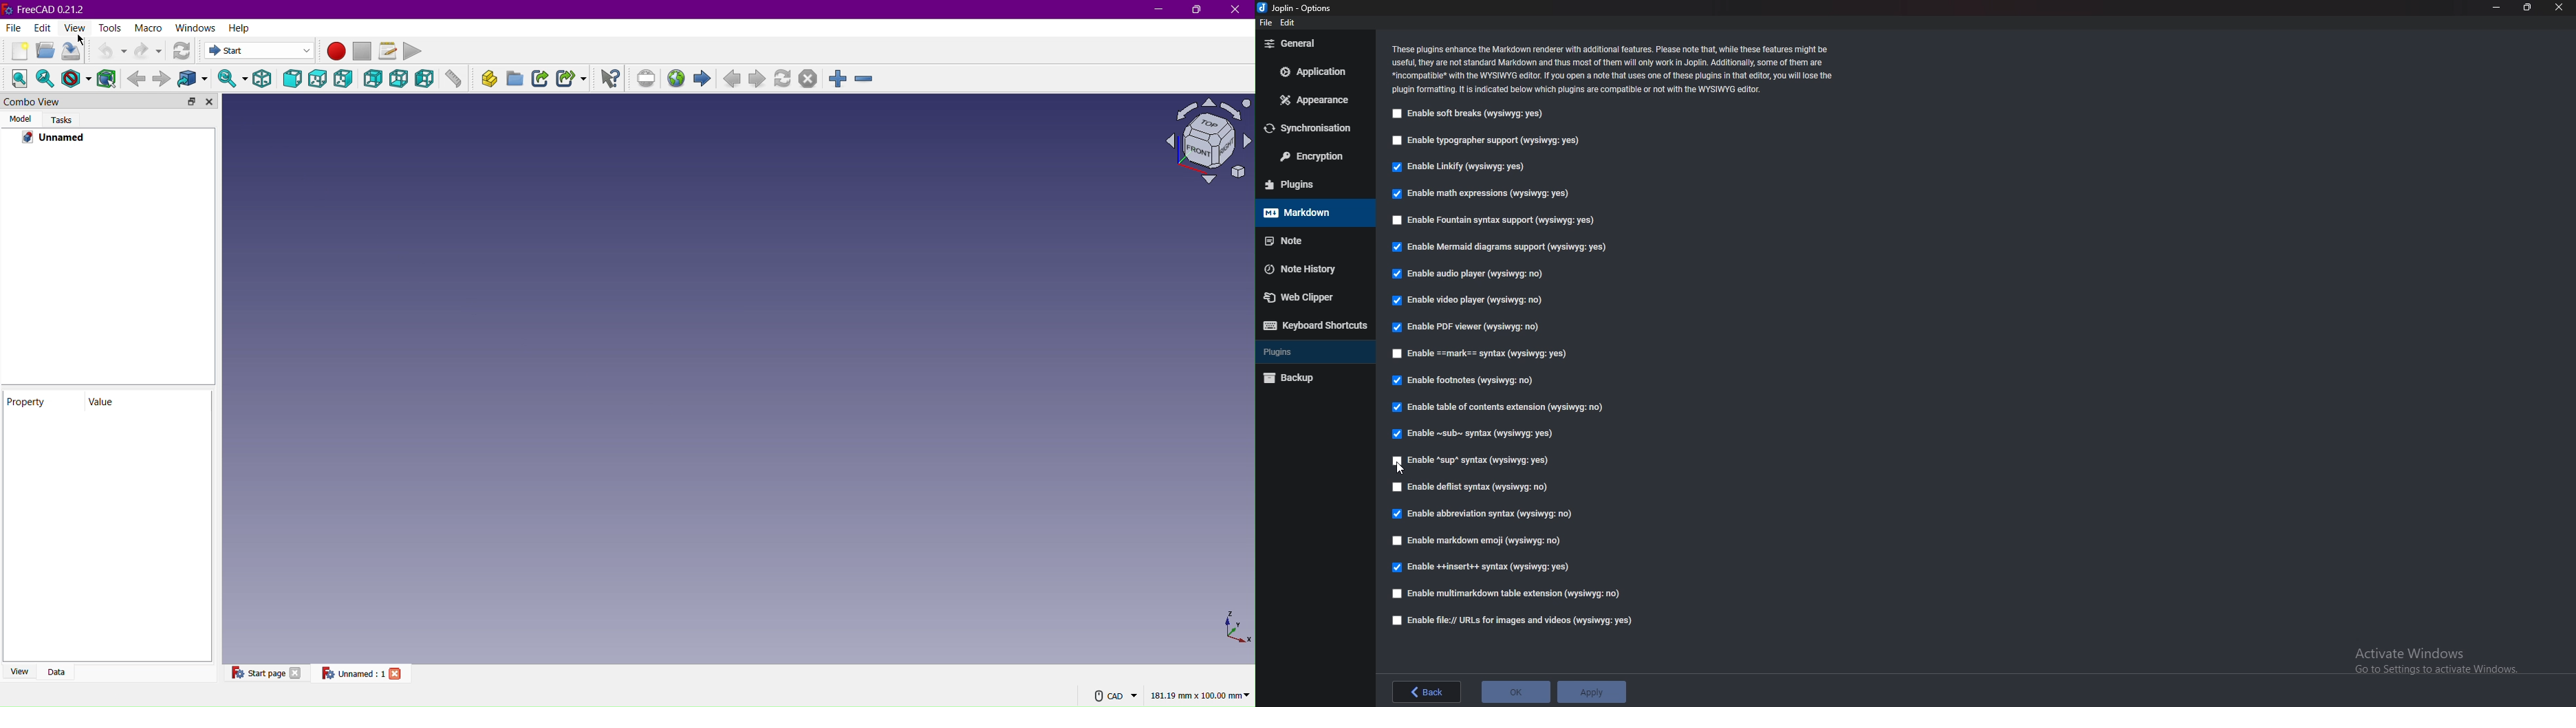 The height and width of the screenshot is (728, 2576). What do you see at coordinates (61, 669) in the screenshot?
I see `Data` at bounding box center [61, 669].